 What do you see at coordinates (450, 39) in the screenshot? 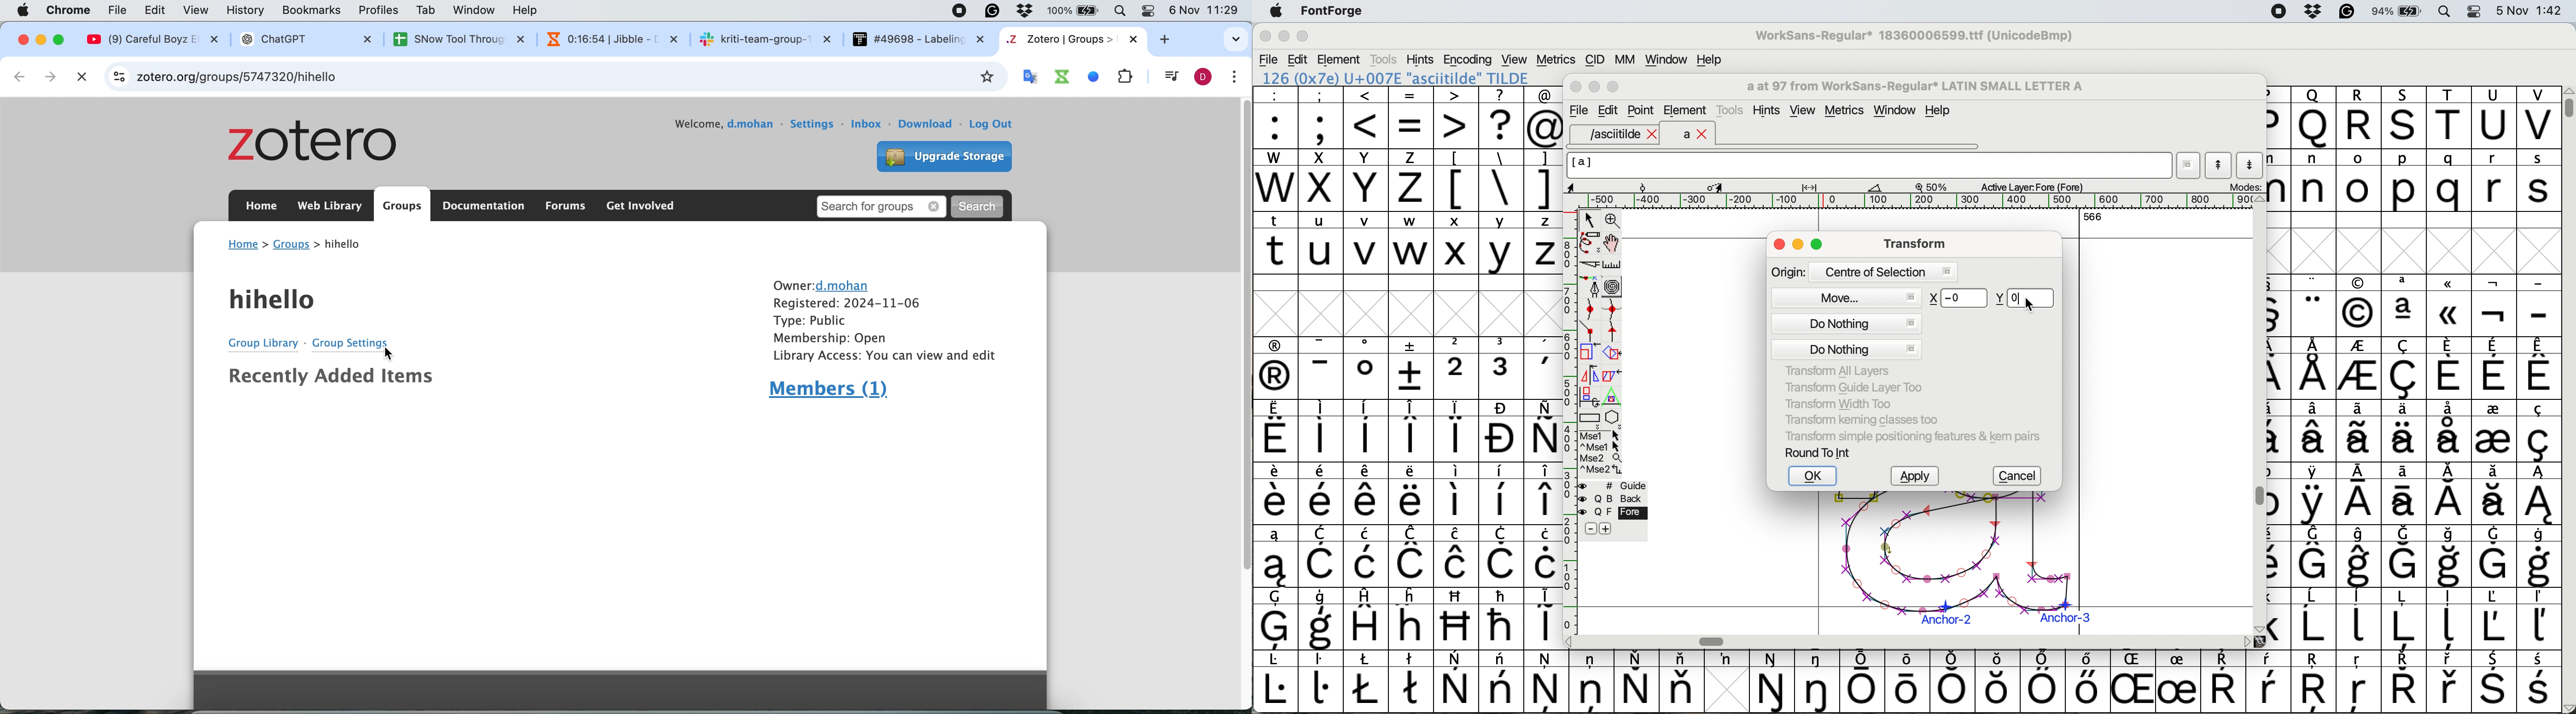
I see `SNow Tool Throuc  X` at bounding box center [450, 39].